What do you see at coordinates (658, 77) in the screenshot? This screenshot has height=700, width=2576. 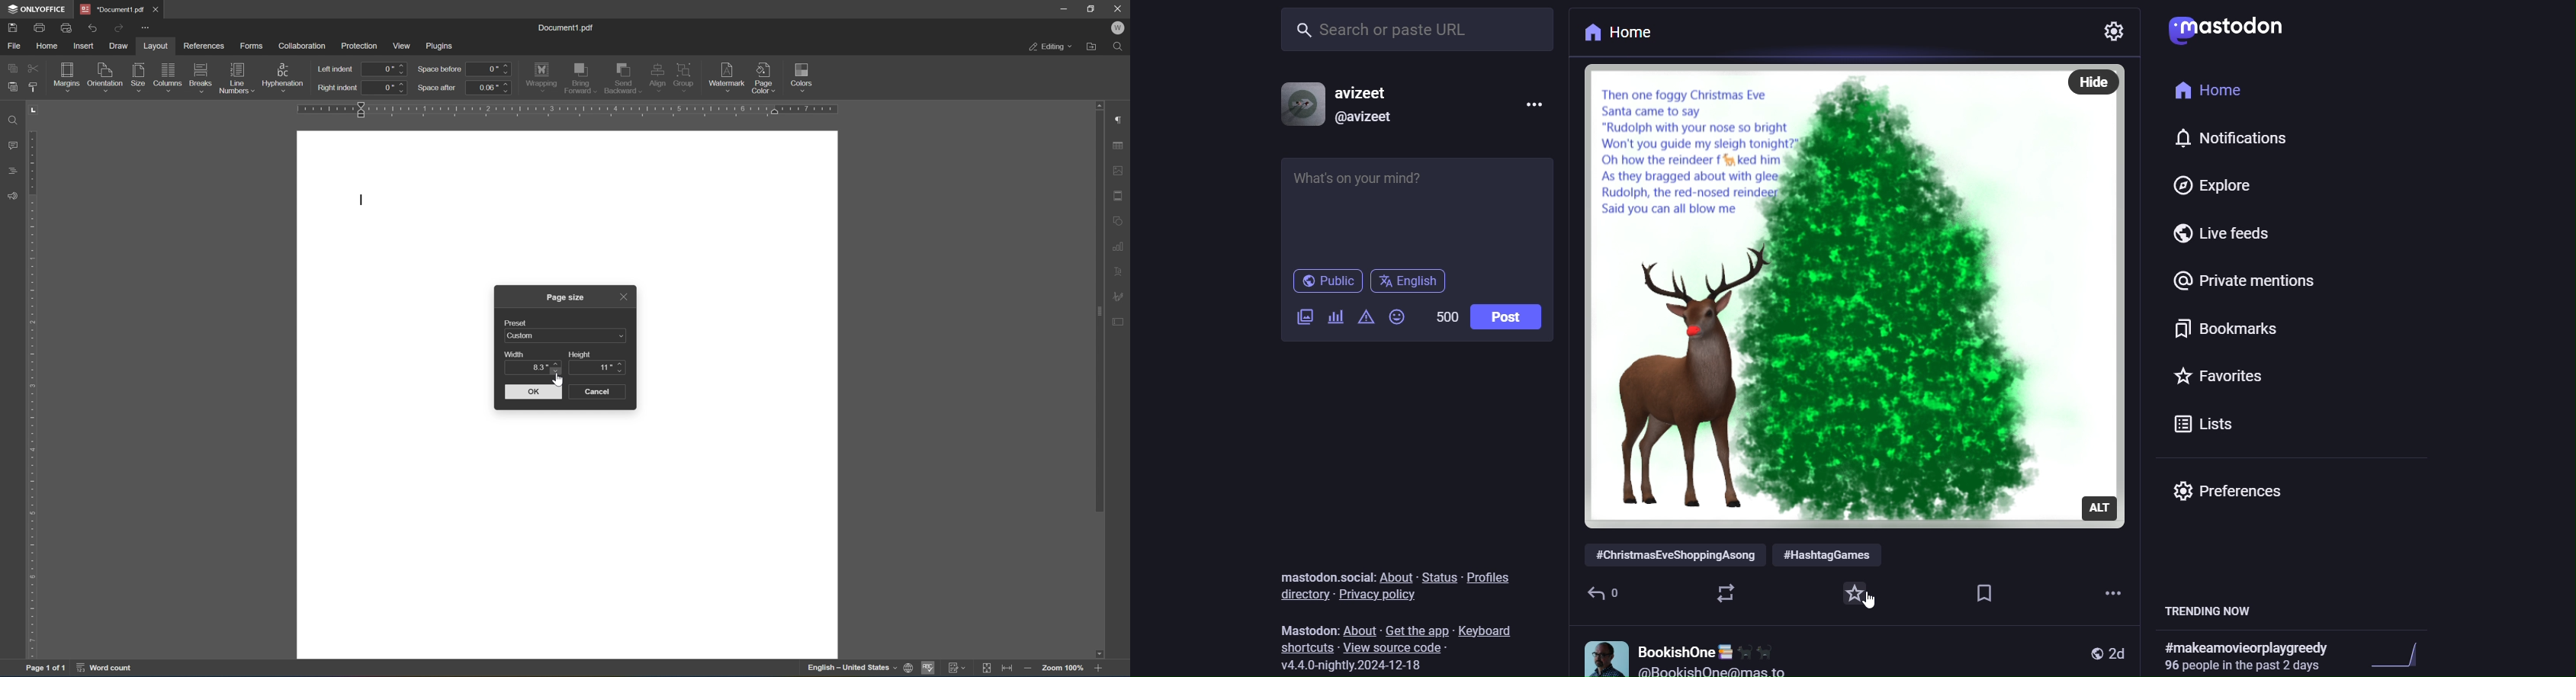 I see `align` at bounding box center [658, 77].